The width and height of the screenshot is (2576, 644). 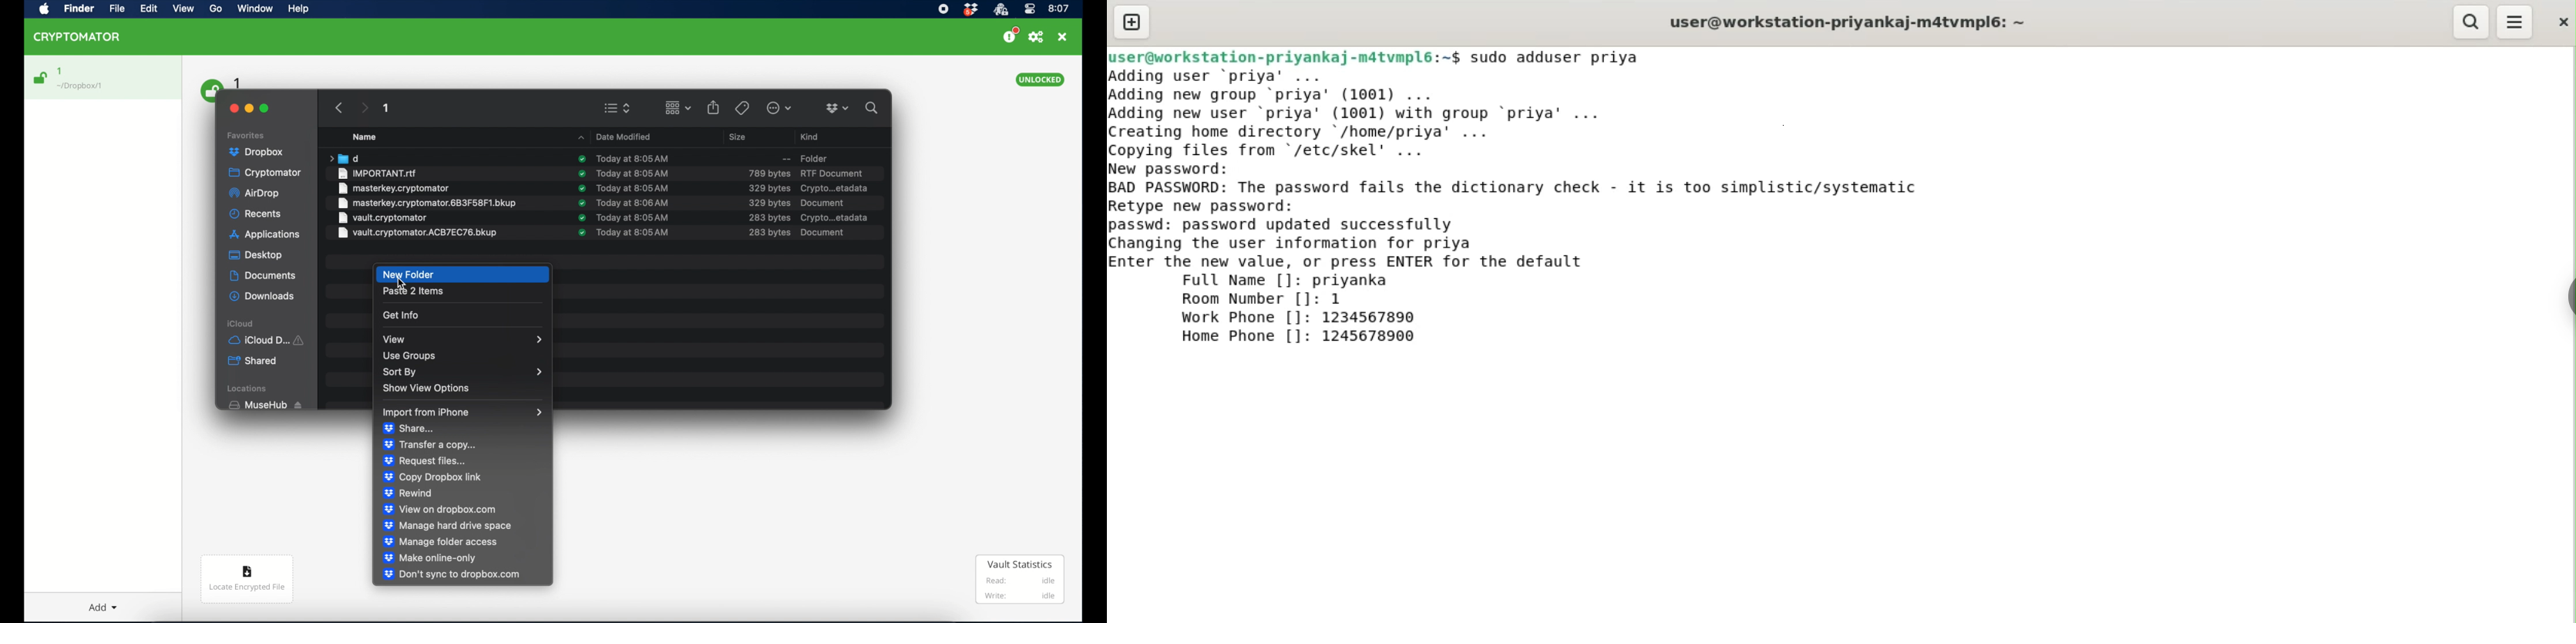 I want to click on unlocked, so click(x=1041, y=80).